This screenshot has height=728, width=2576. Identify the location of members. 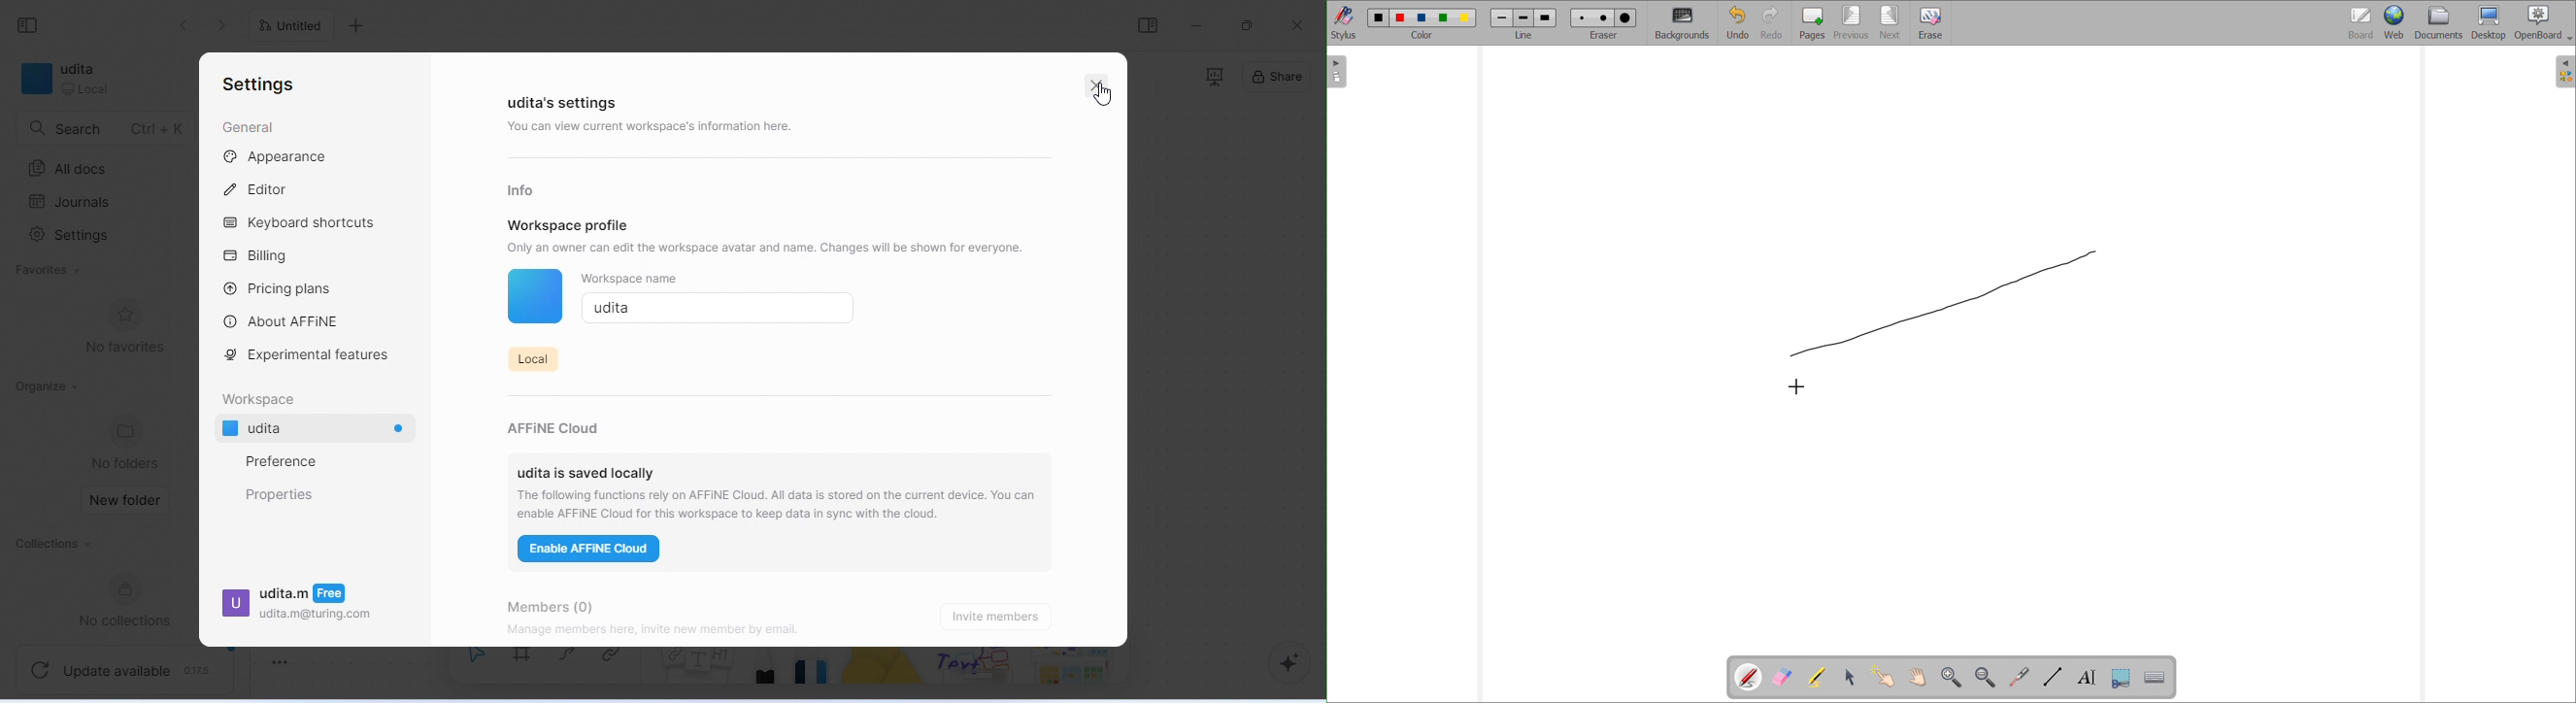
(564, 603).